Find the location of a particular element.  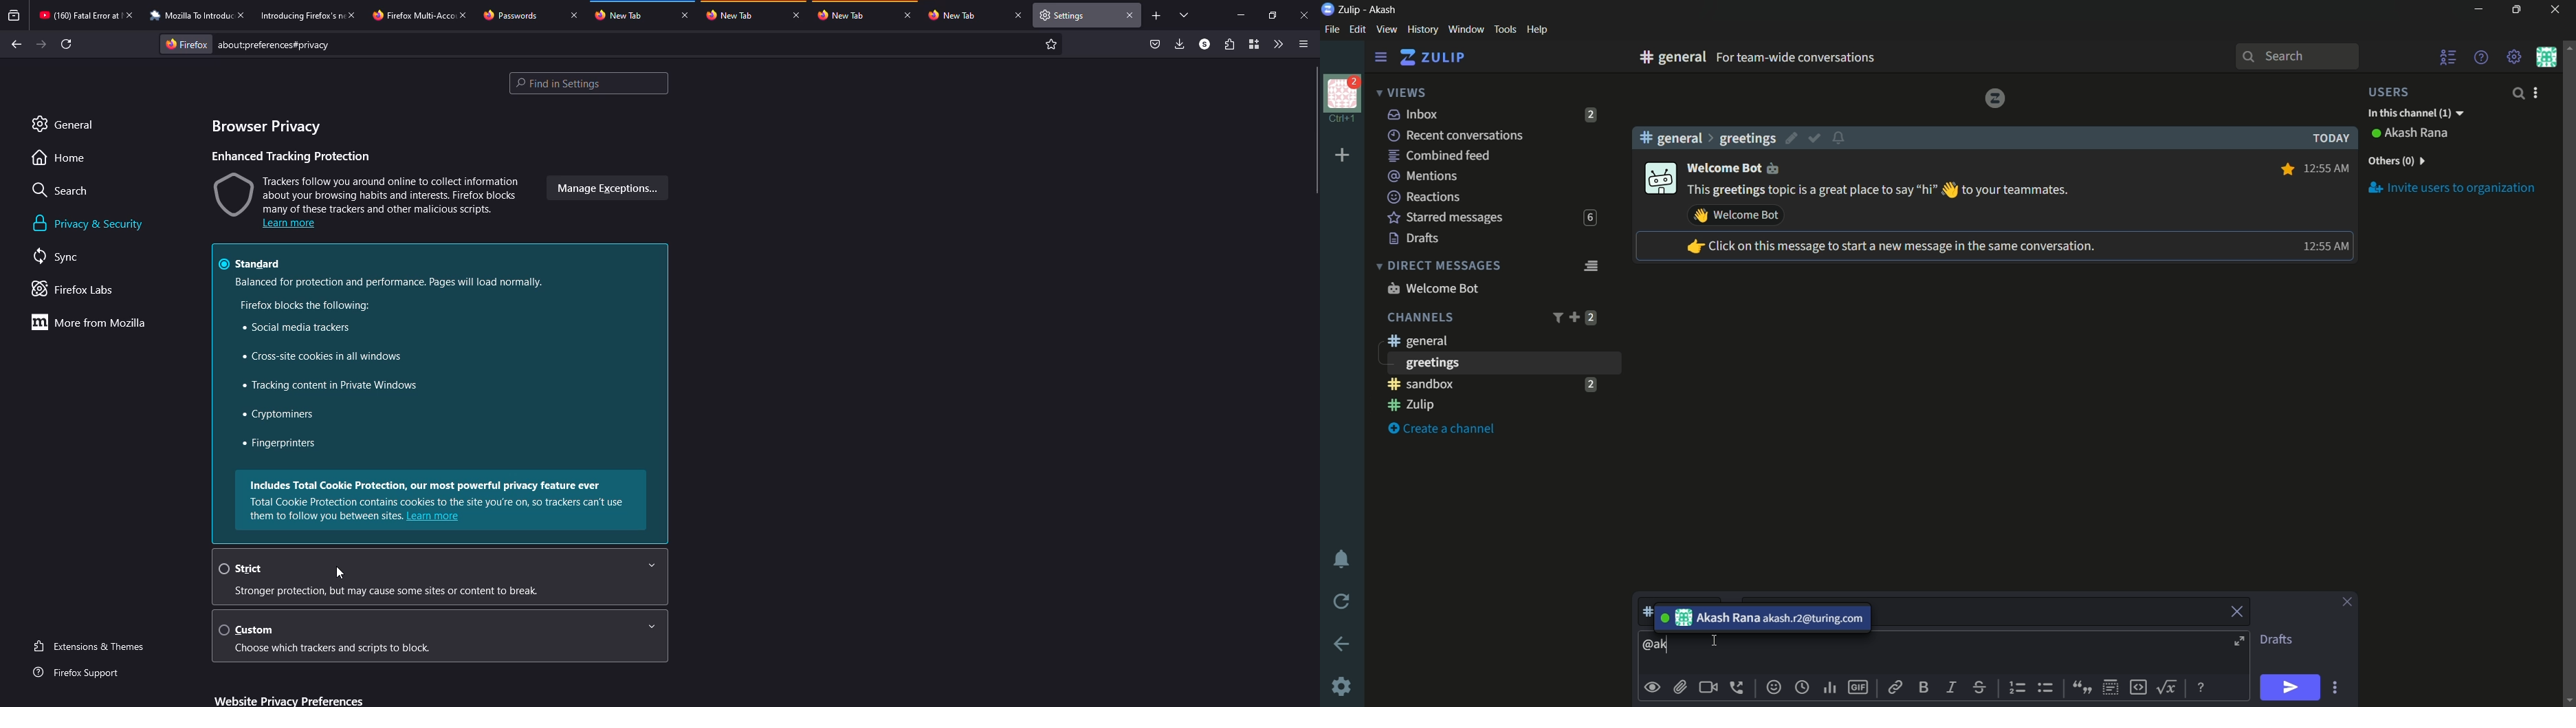

add gif is located at coordinates (1857, 687).